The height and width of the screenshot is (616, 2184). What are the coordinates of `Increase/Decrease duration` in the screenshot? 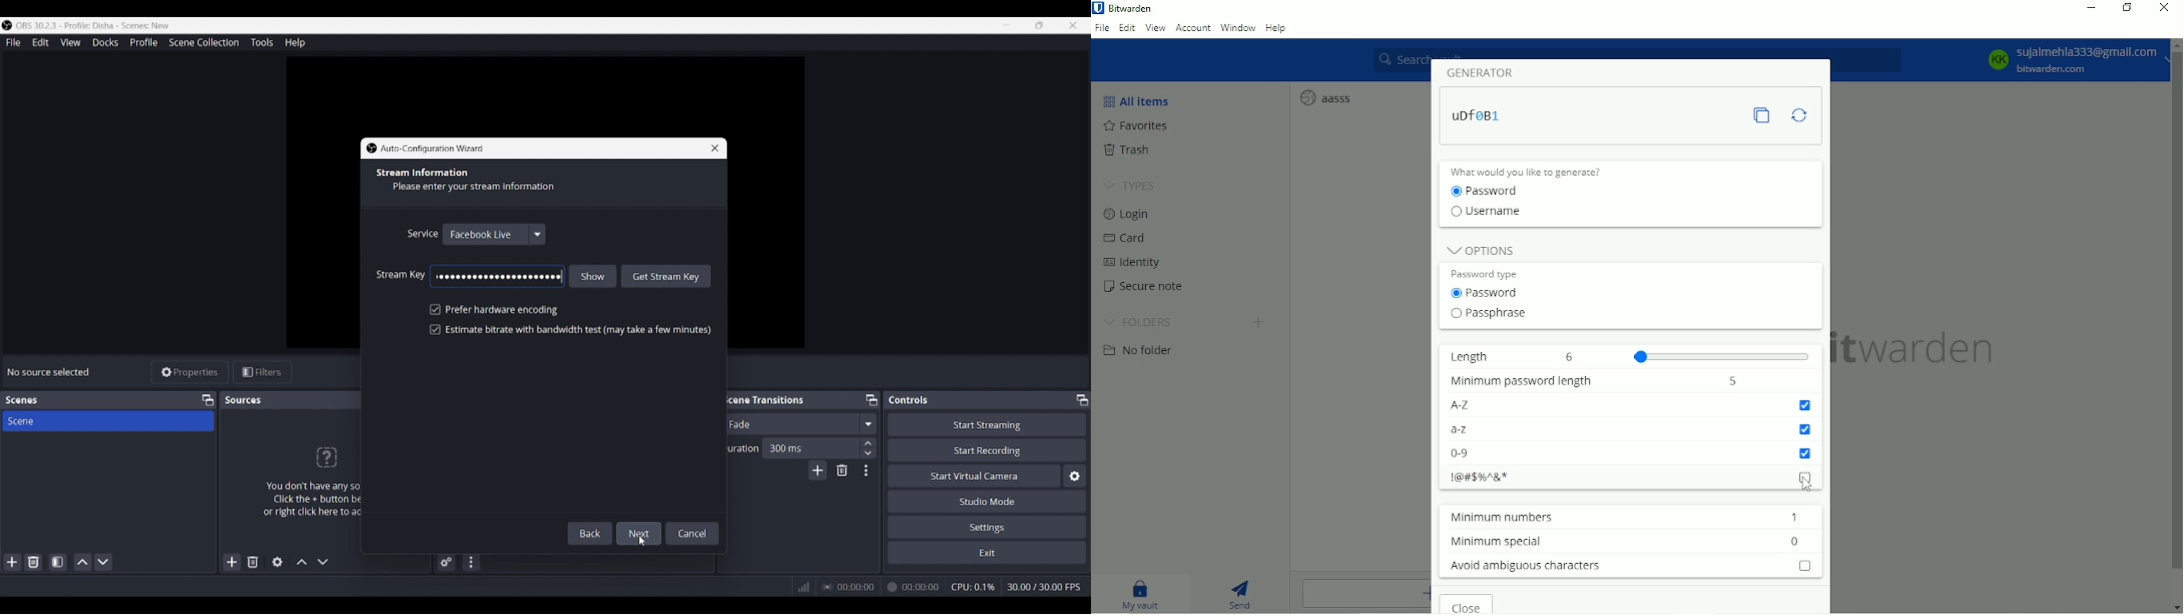 It's located at (869, 447).